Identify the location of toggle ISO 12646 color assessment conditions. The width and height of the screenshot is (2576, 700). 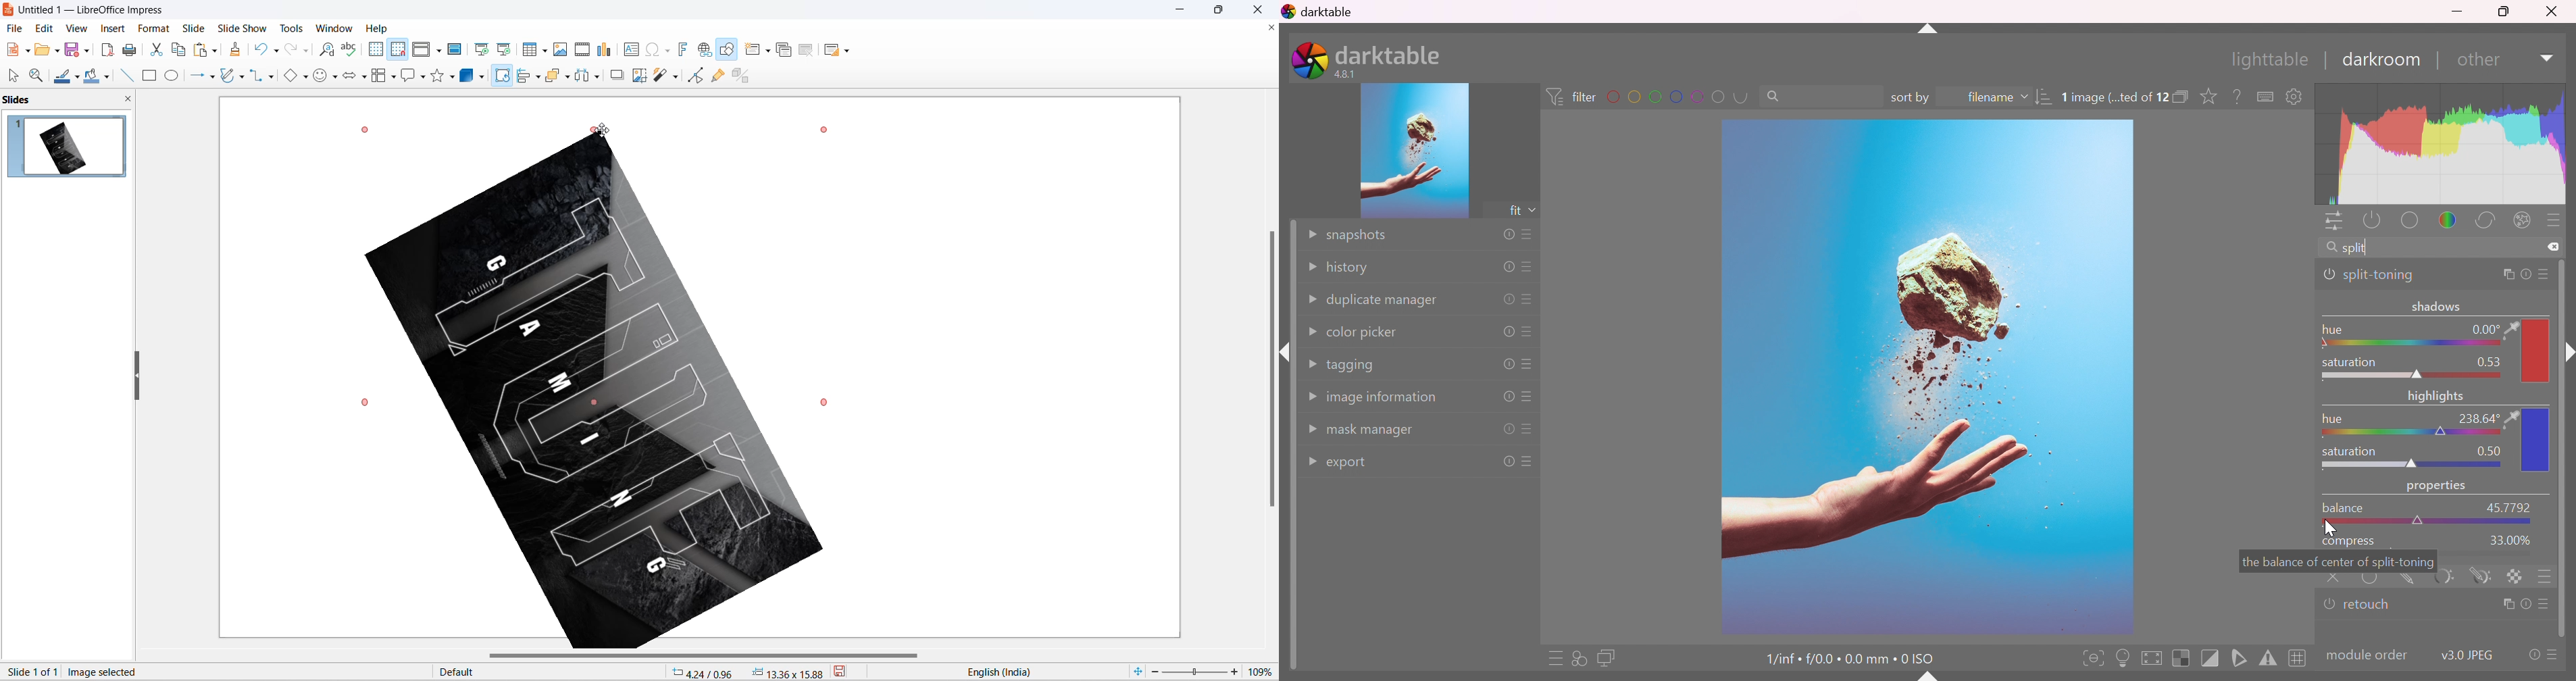
(2124, 657).